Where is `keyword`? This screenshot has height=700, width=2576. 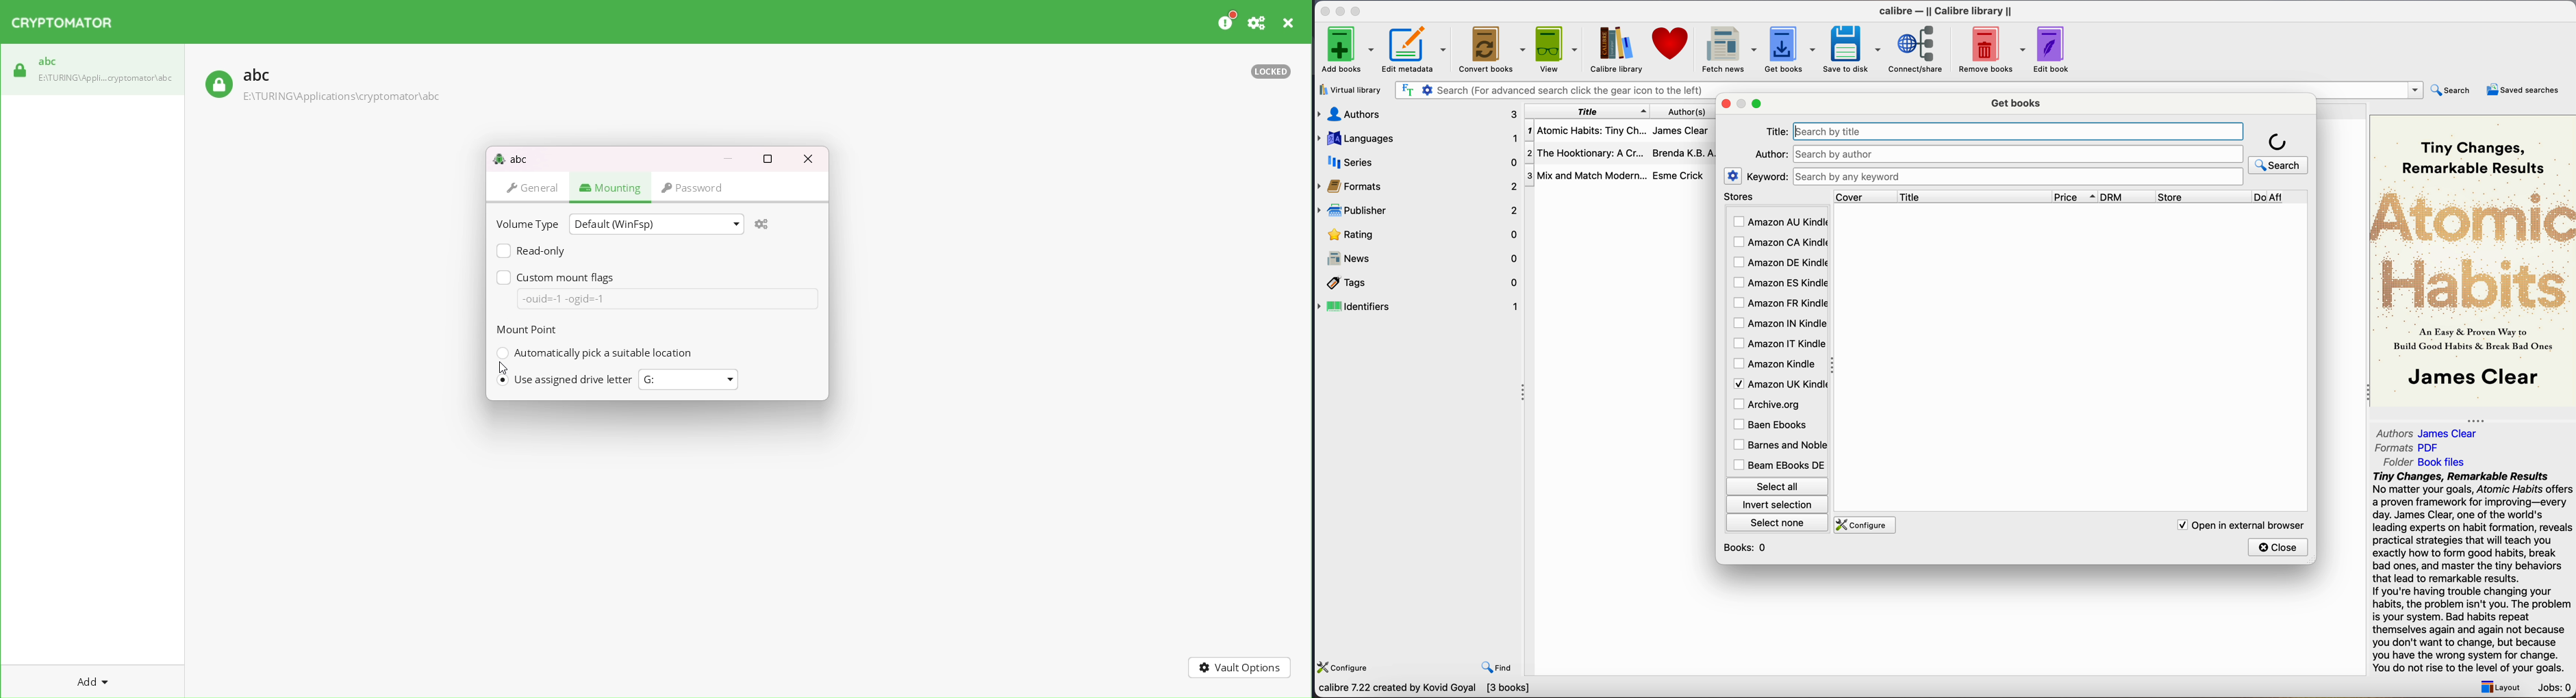
keyword is located at coordinates (1767, 176).